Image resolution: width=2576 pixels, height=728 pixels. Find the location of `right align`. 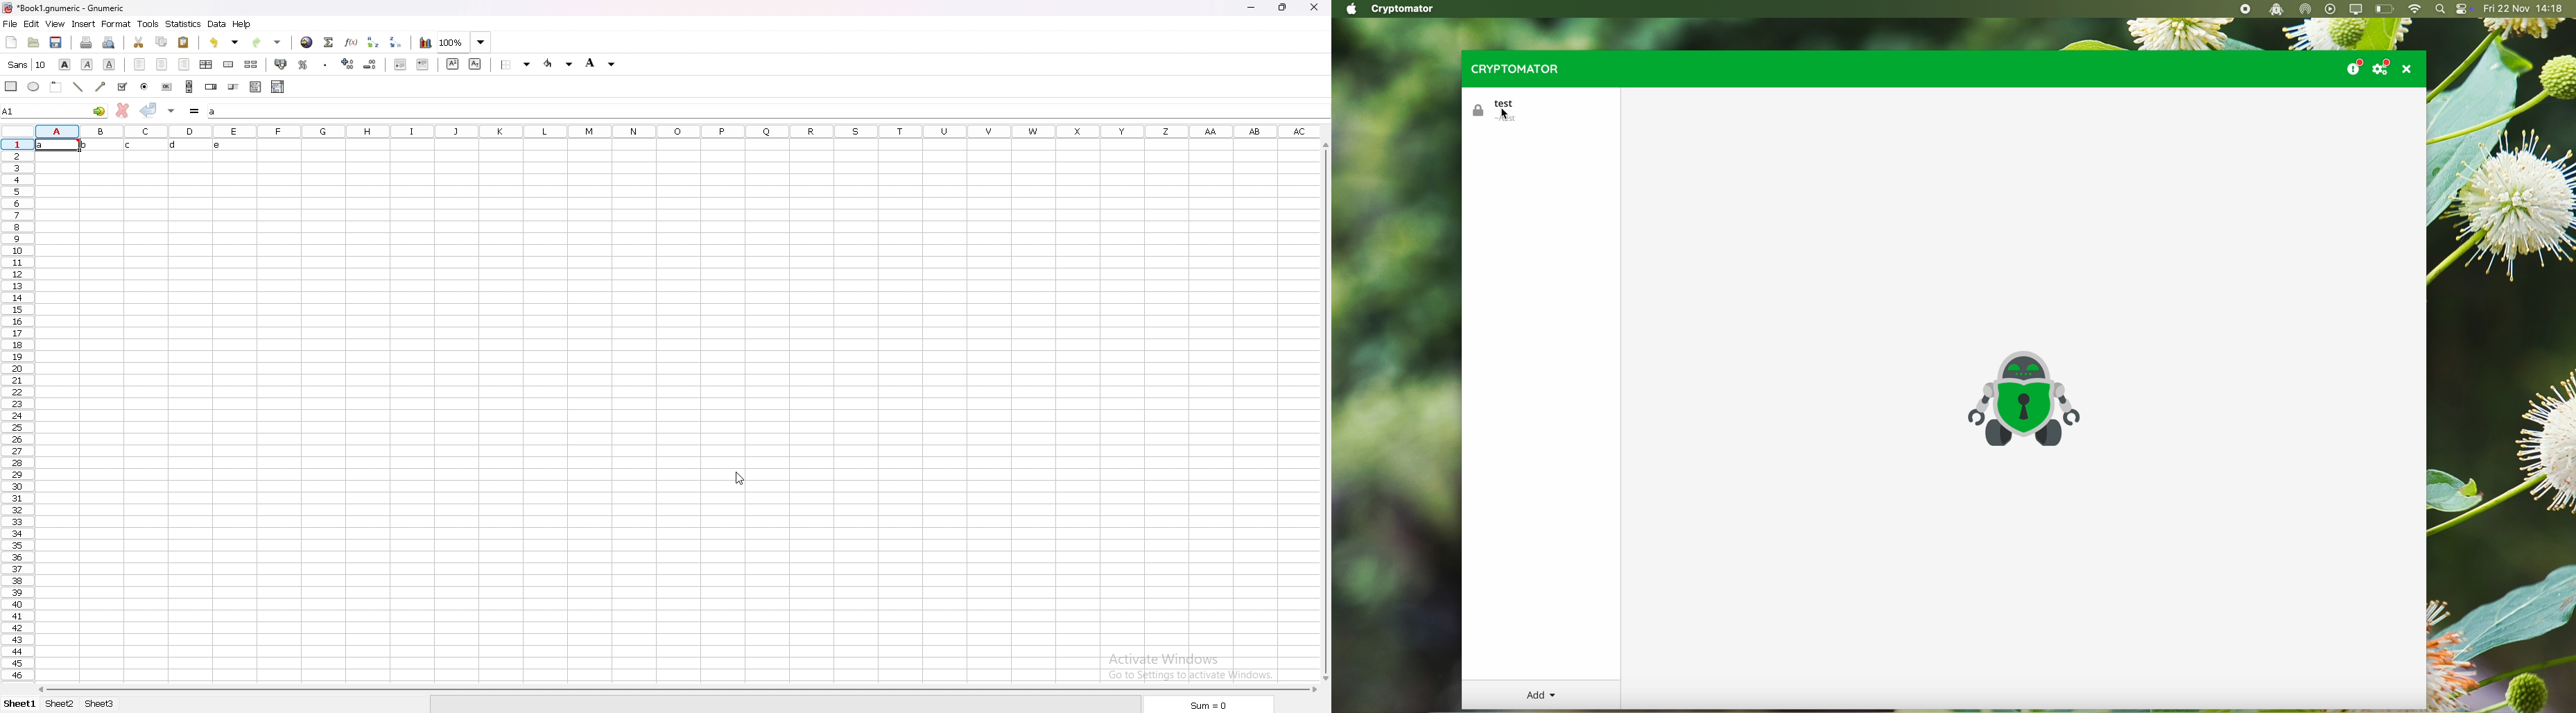

right align is located at coordinates (184, 65).